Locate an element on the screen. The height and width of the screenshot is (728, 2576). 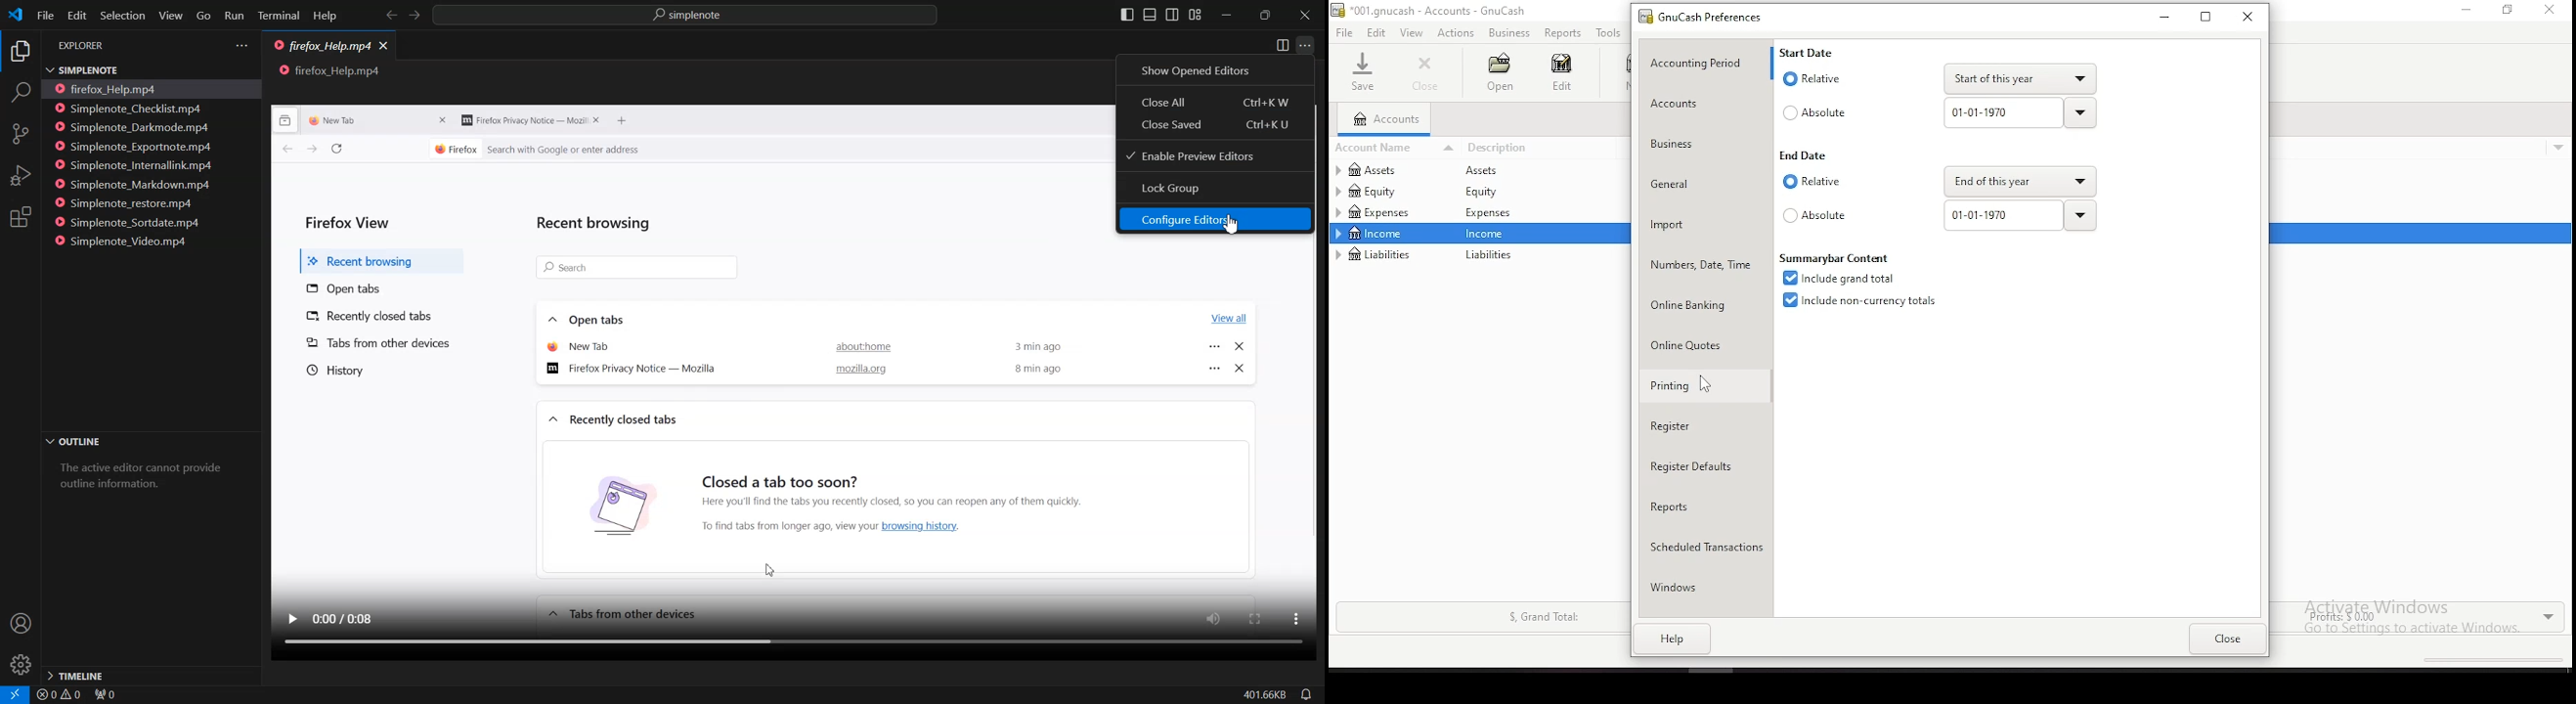
Selection is located at coordinates (121, 15).